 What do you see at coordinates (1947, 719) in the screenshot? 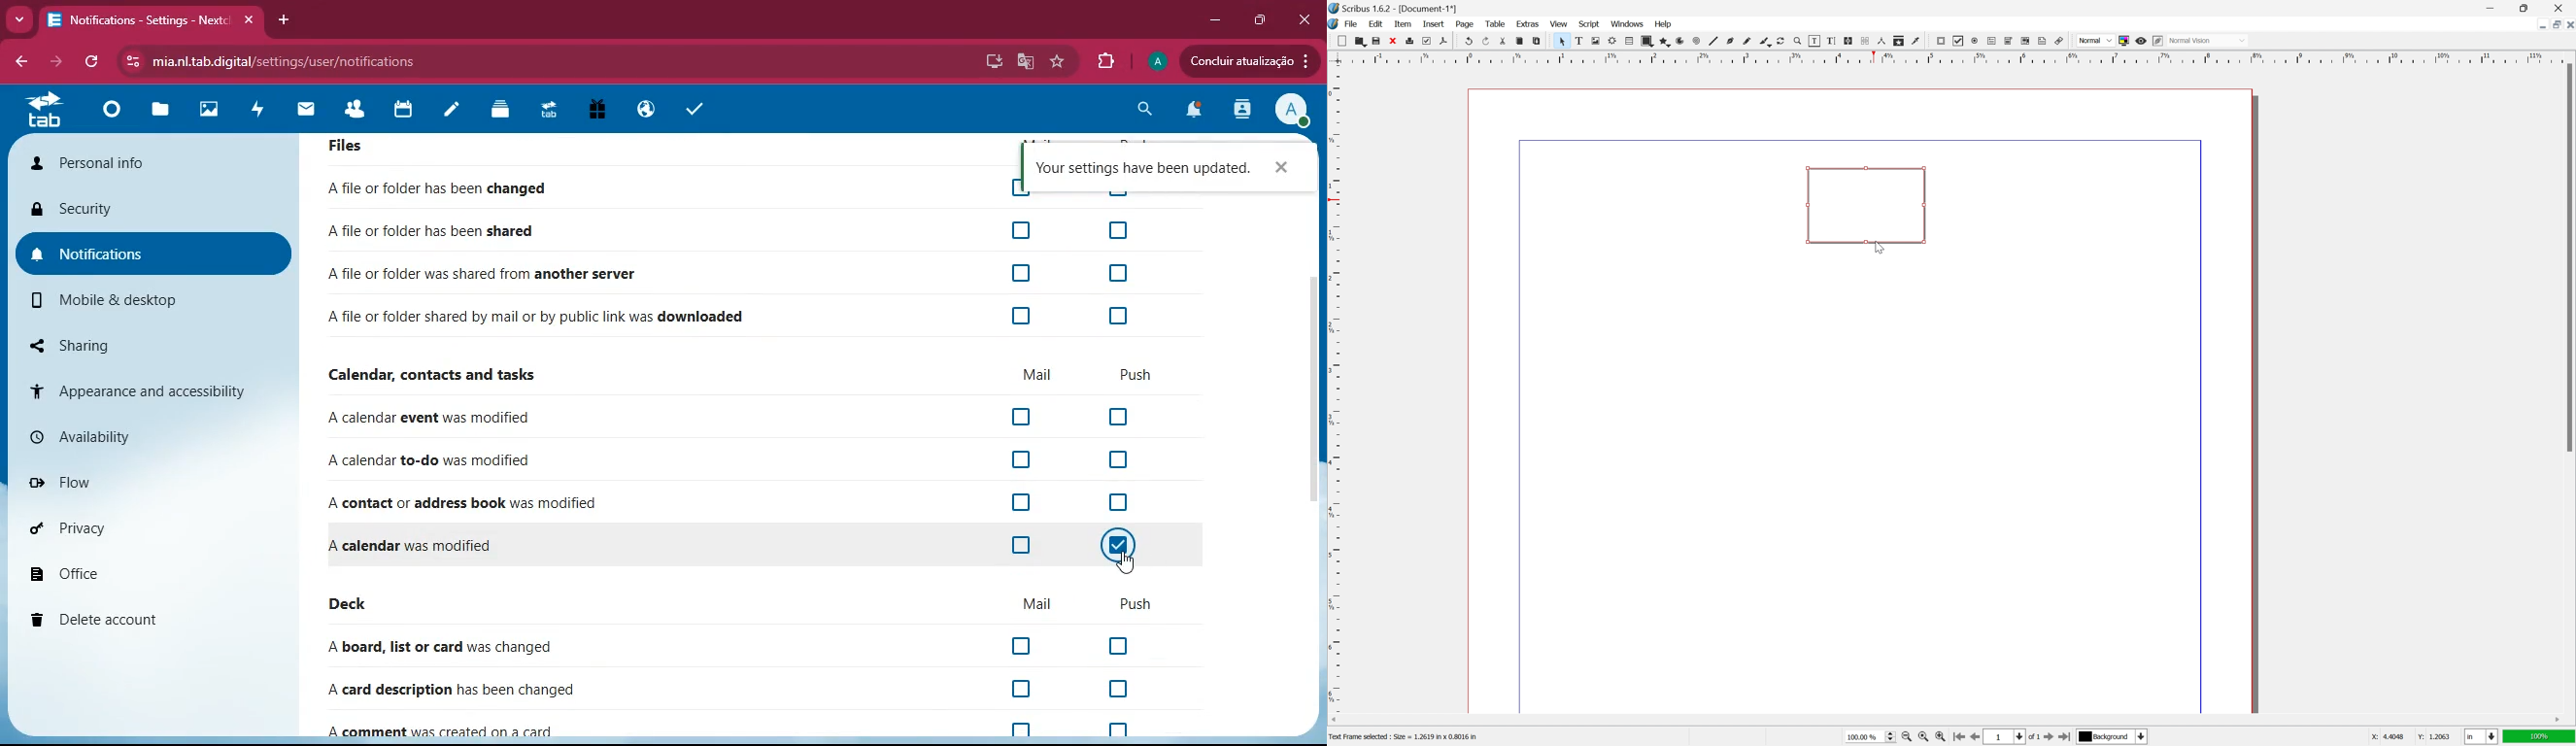
I see `scroll bar` at bounding box center [1947, 719].